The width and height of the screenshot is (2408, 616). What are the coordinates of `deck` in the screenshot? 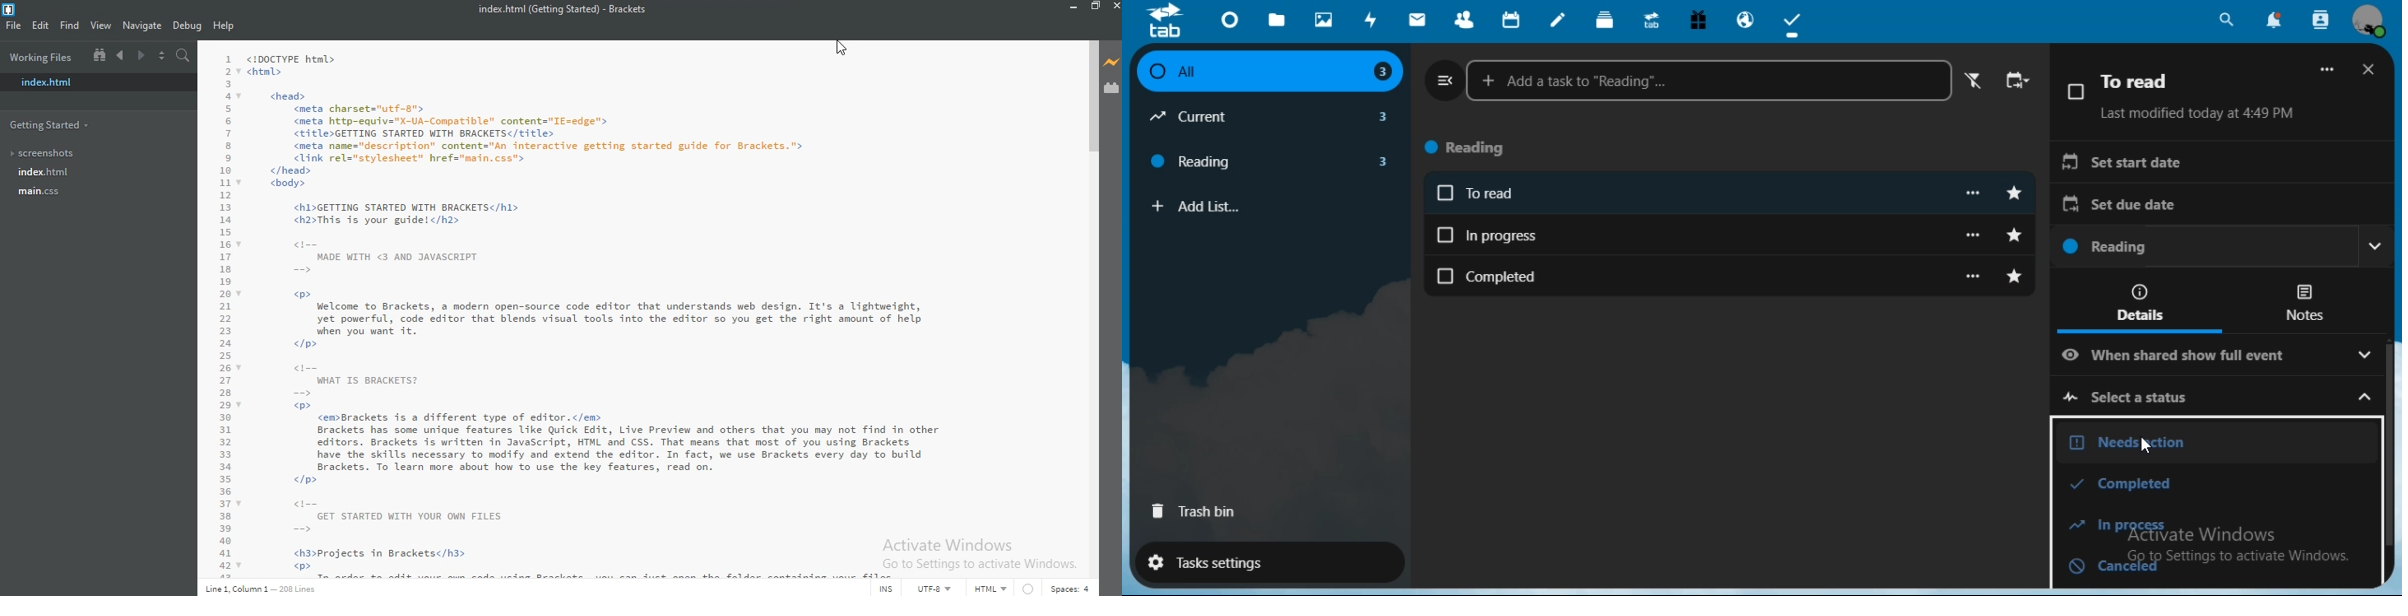 It's located at (1605, 18).